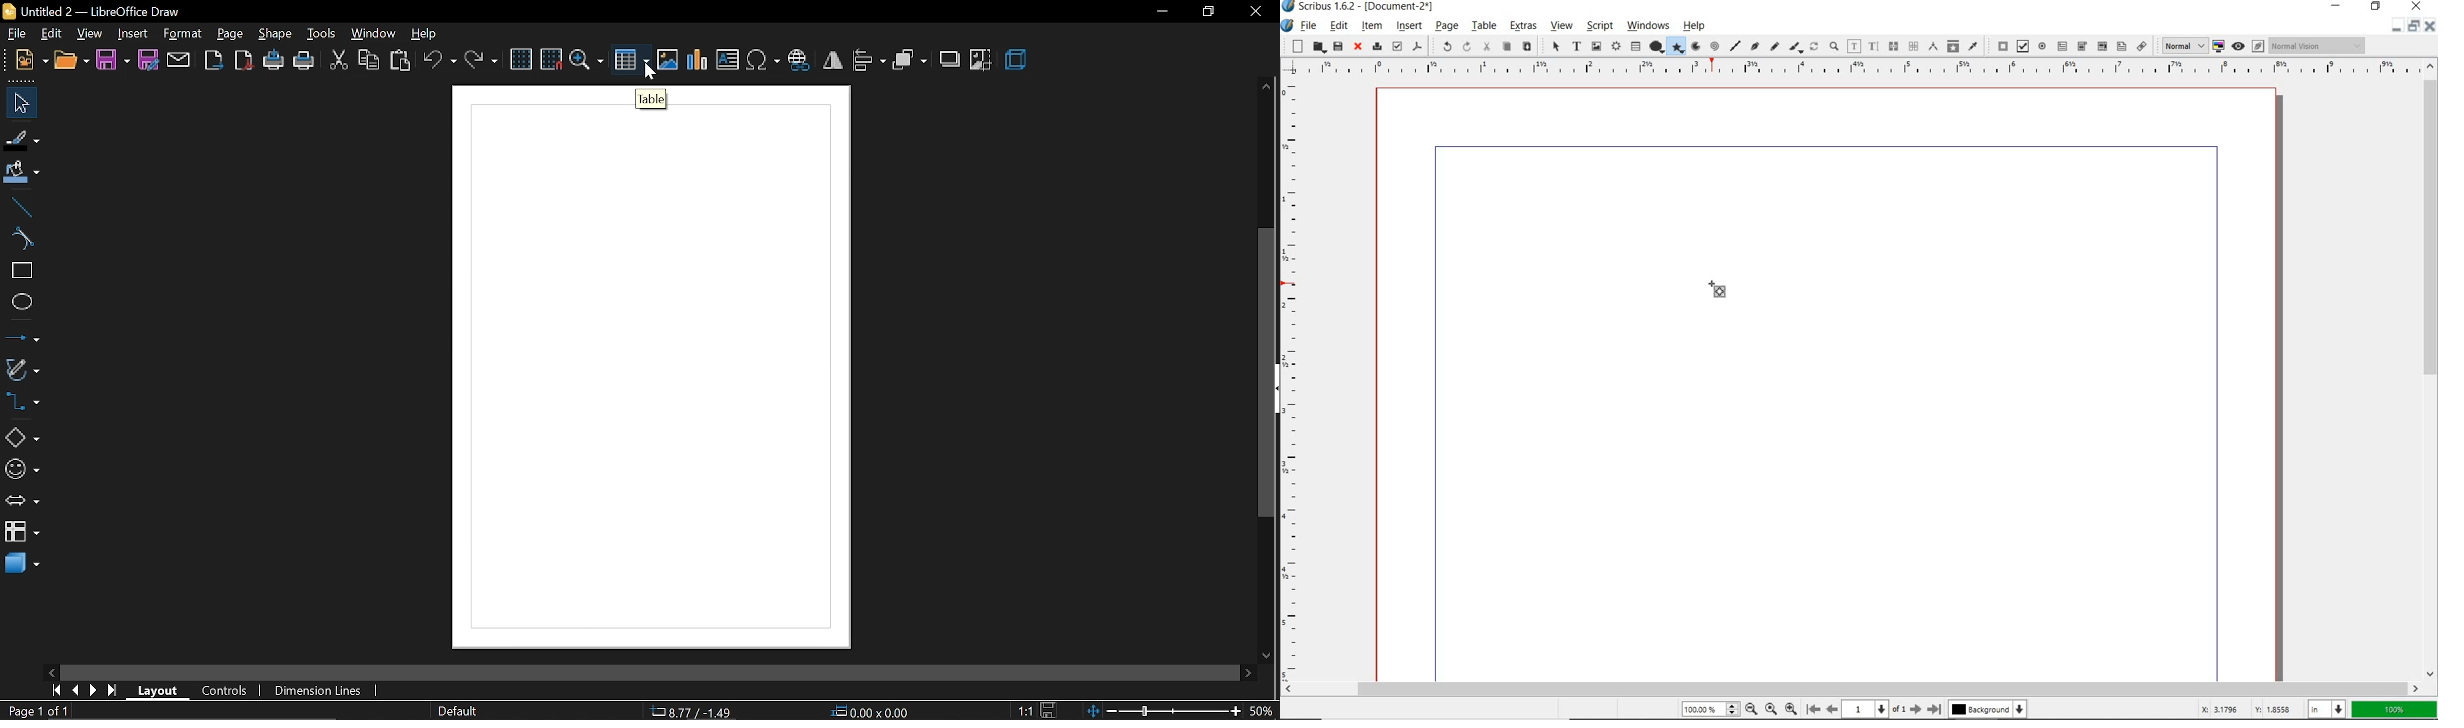 This screenshot has height=728, width=2464. I want to click on align, so click(870, 61).